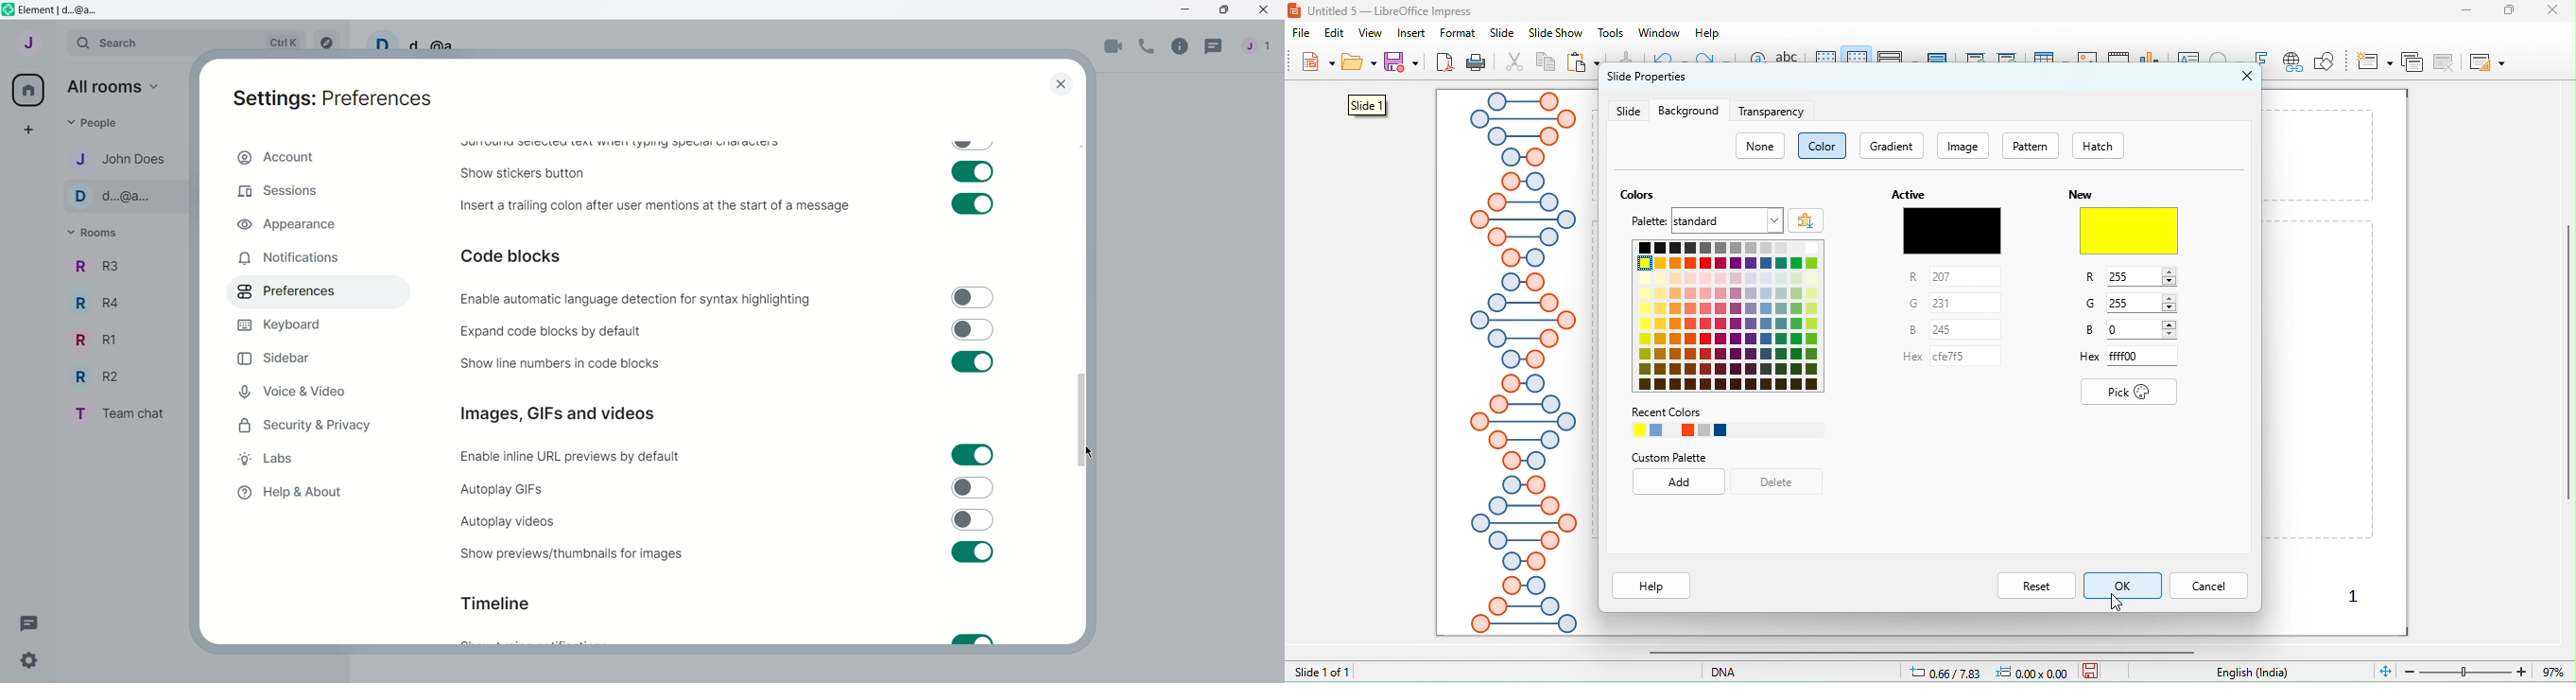 Image resolution: width=2576 pixels, height=700 pixels. I want to click on G, so click(2133, 303).